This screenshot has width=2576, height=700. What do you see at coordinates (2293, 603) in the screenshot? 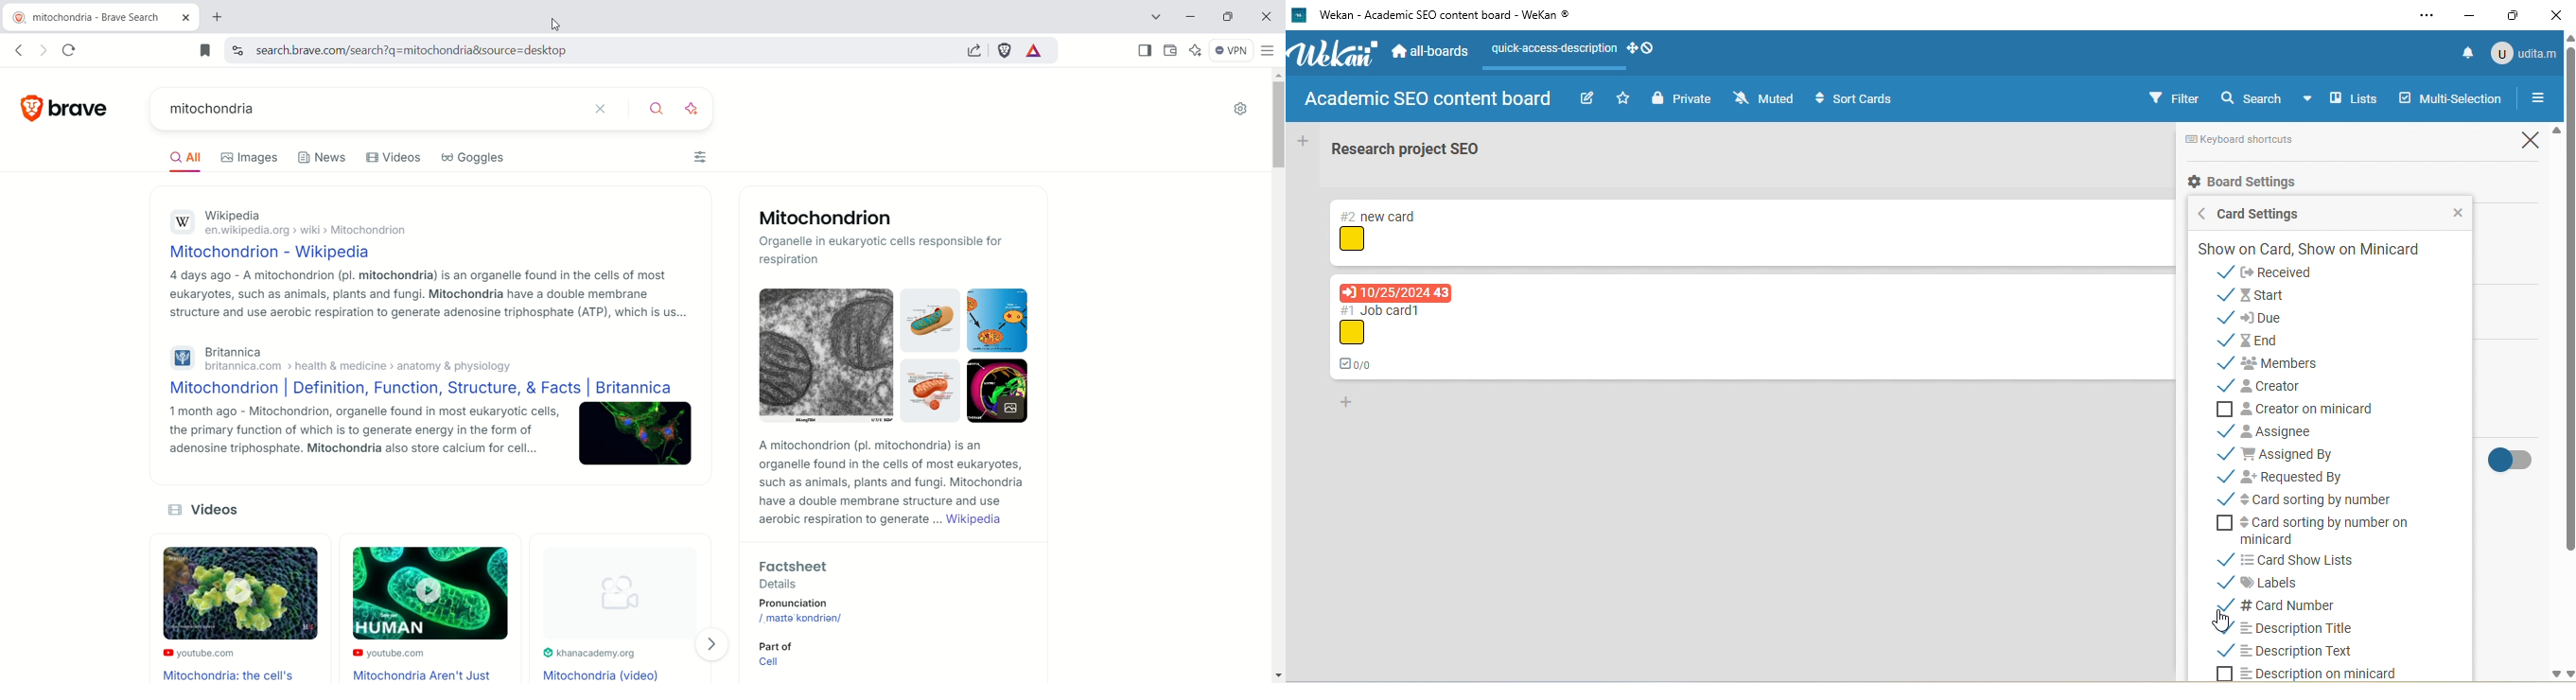
I see `card number` at bounding box center [2293, 603].